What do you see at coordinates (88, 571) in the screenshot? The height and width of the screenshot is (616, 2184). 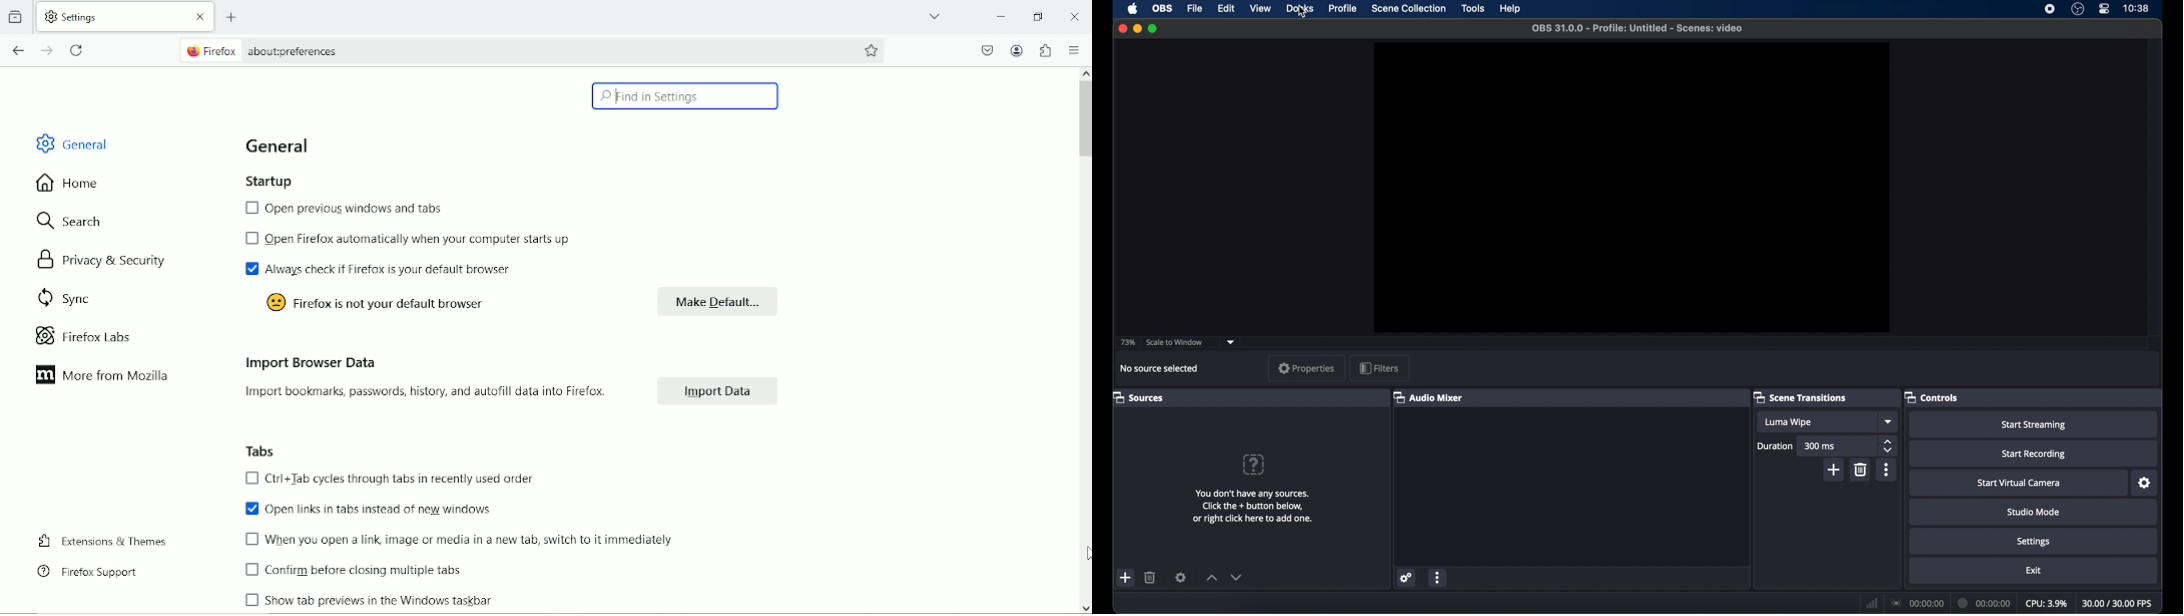 I see `Firefox support` at bounding box center [88, 571].